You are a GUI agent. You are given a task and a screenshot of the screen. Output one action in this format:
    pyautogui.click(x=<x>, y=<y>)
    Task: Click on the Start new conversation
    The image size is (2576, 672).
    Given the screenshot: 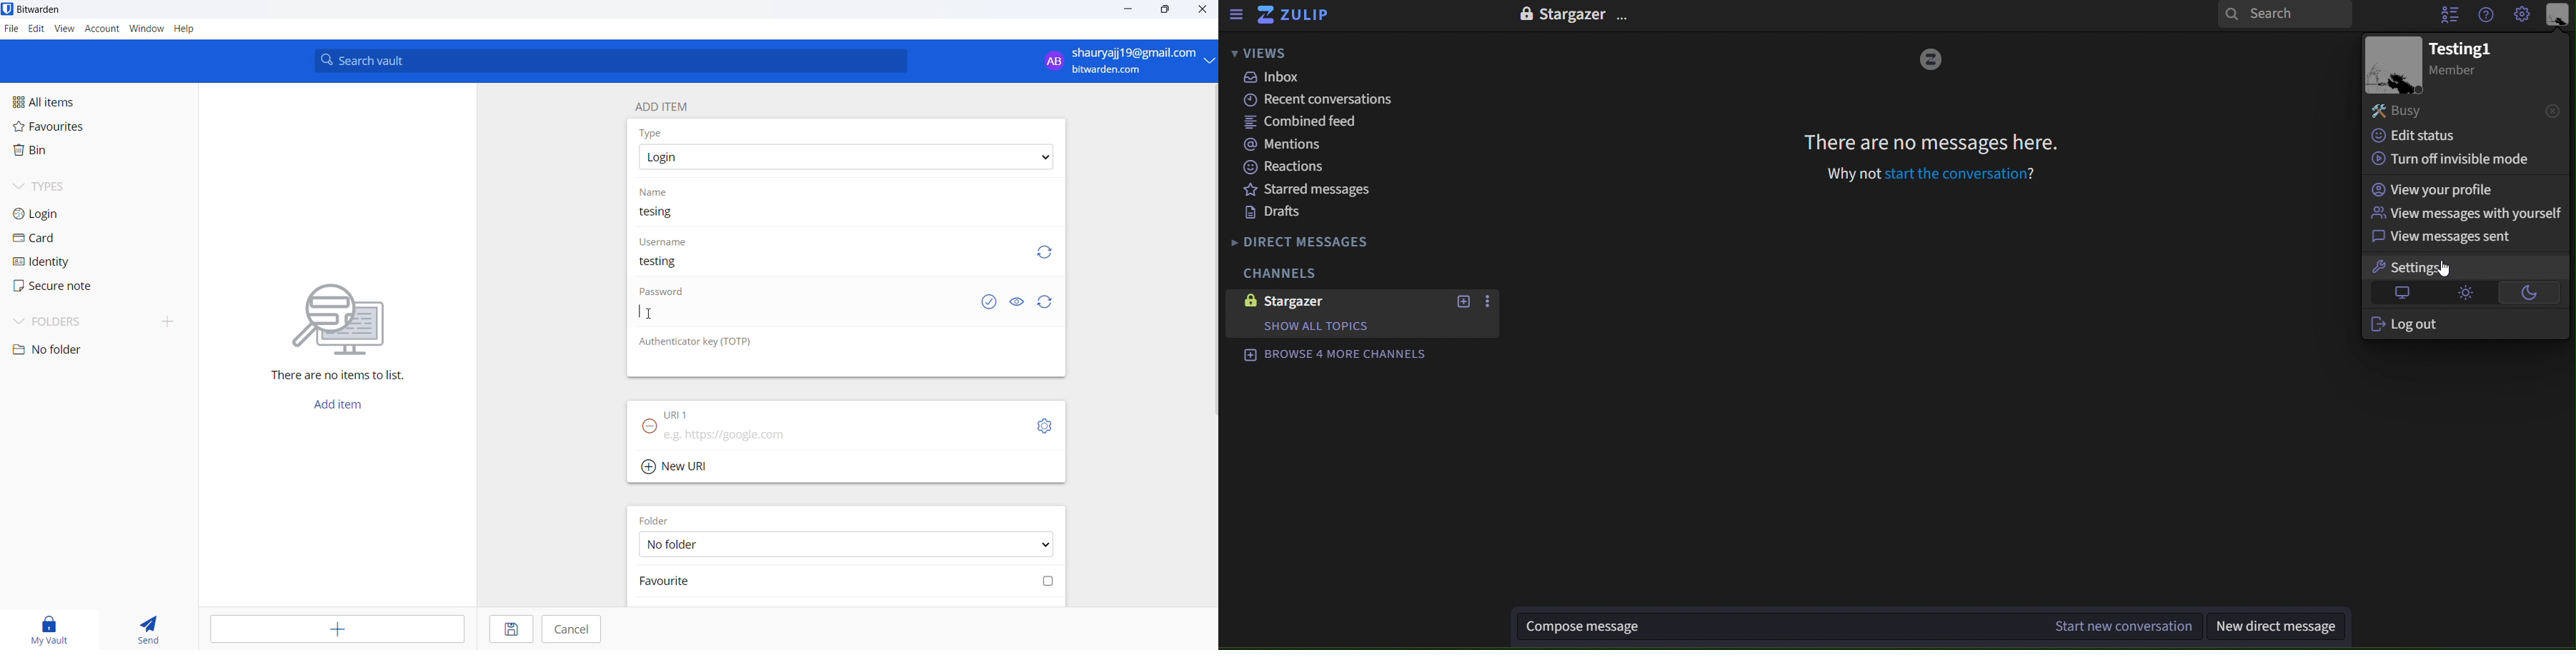 What is the action you would take?
    pyautogui.click(x=2122, y=626)
    